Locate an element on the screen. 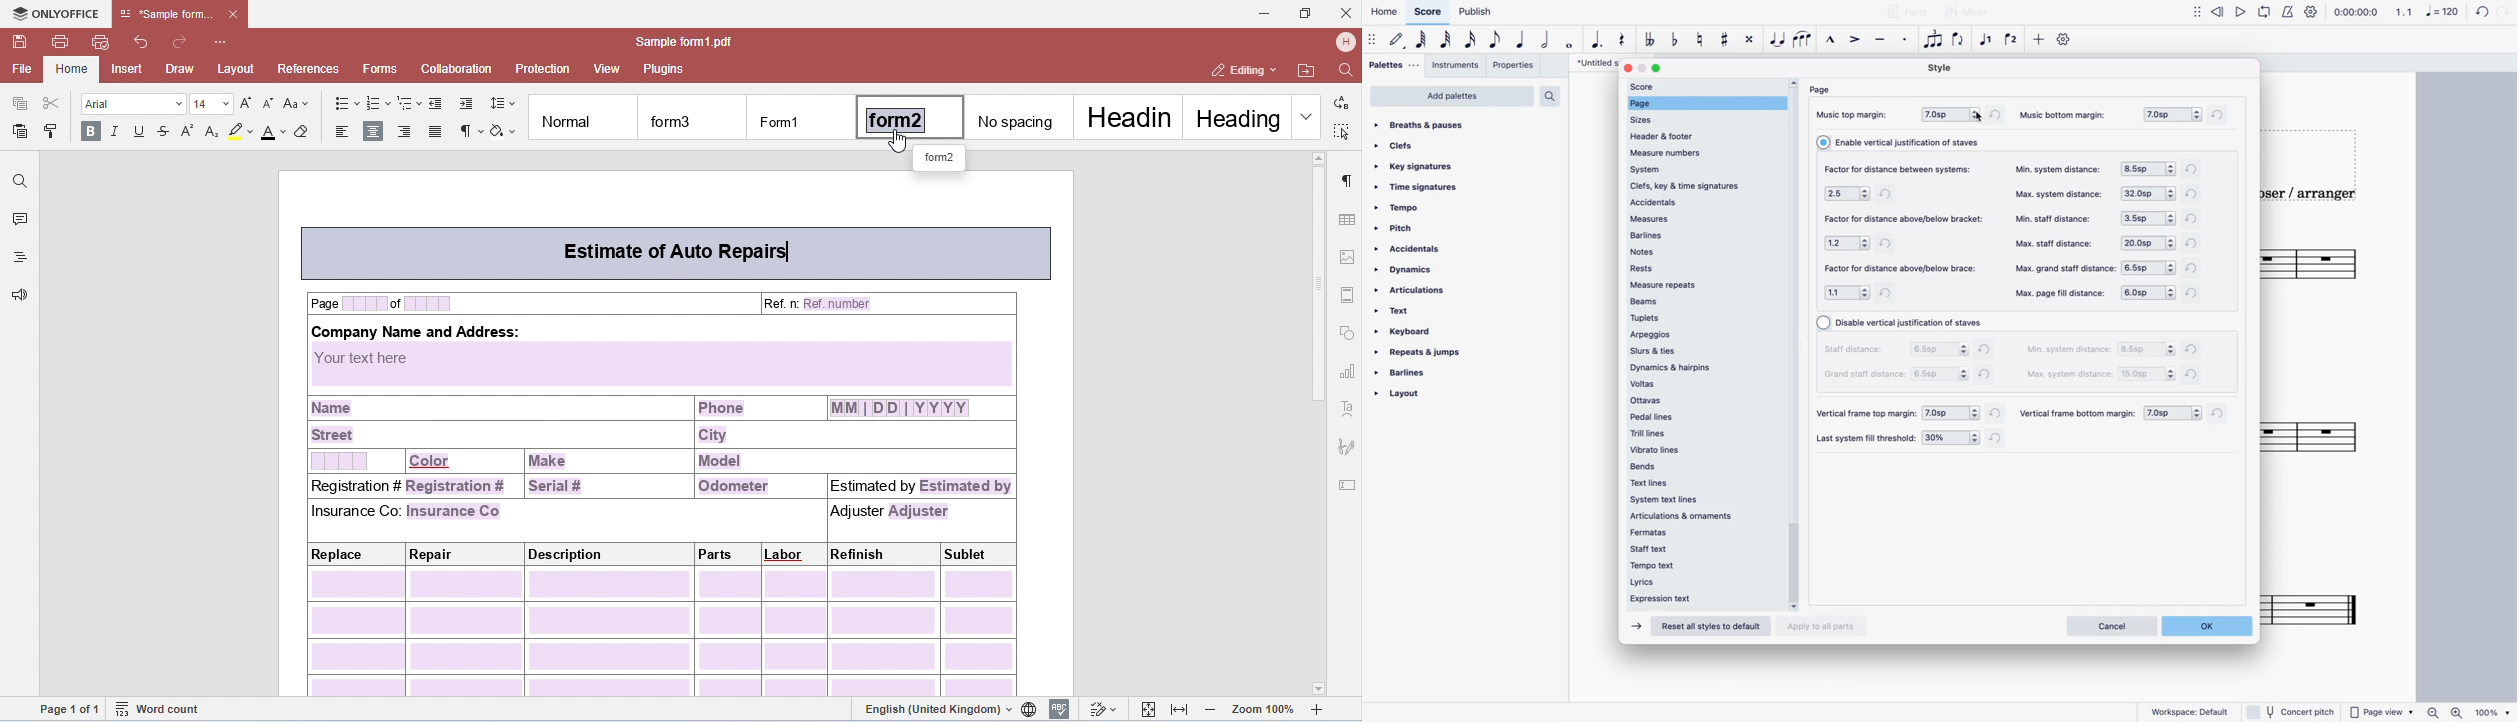 The height and width of the screenshot is (728, 2520). concert pitch is located at coordinates (2290, 711).